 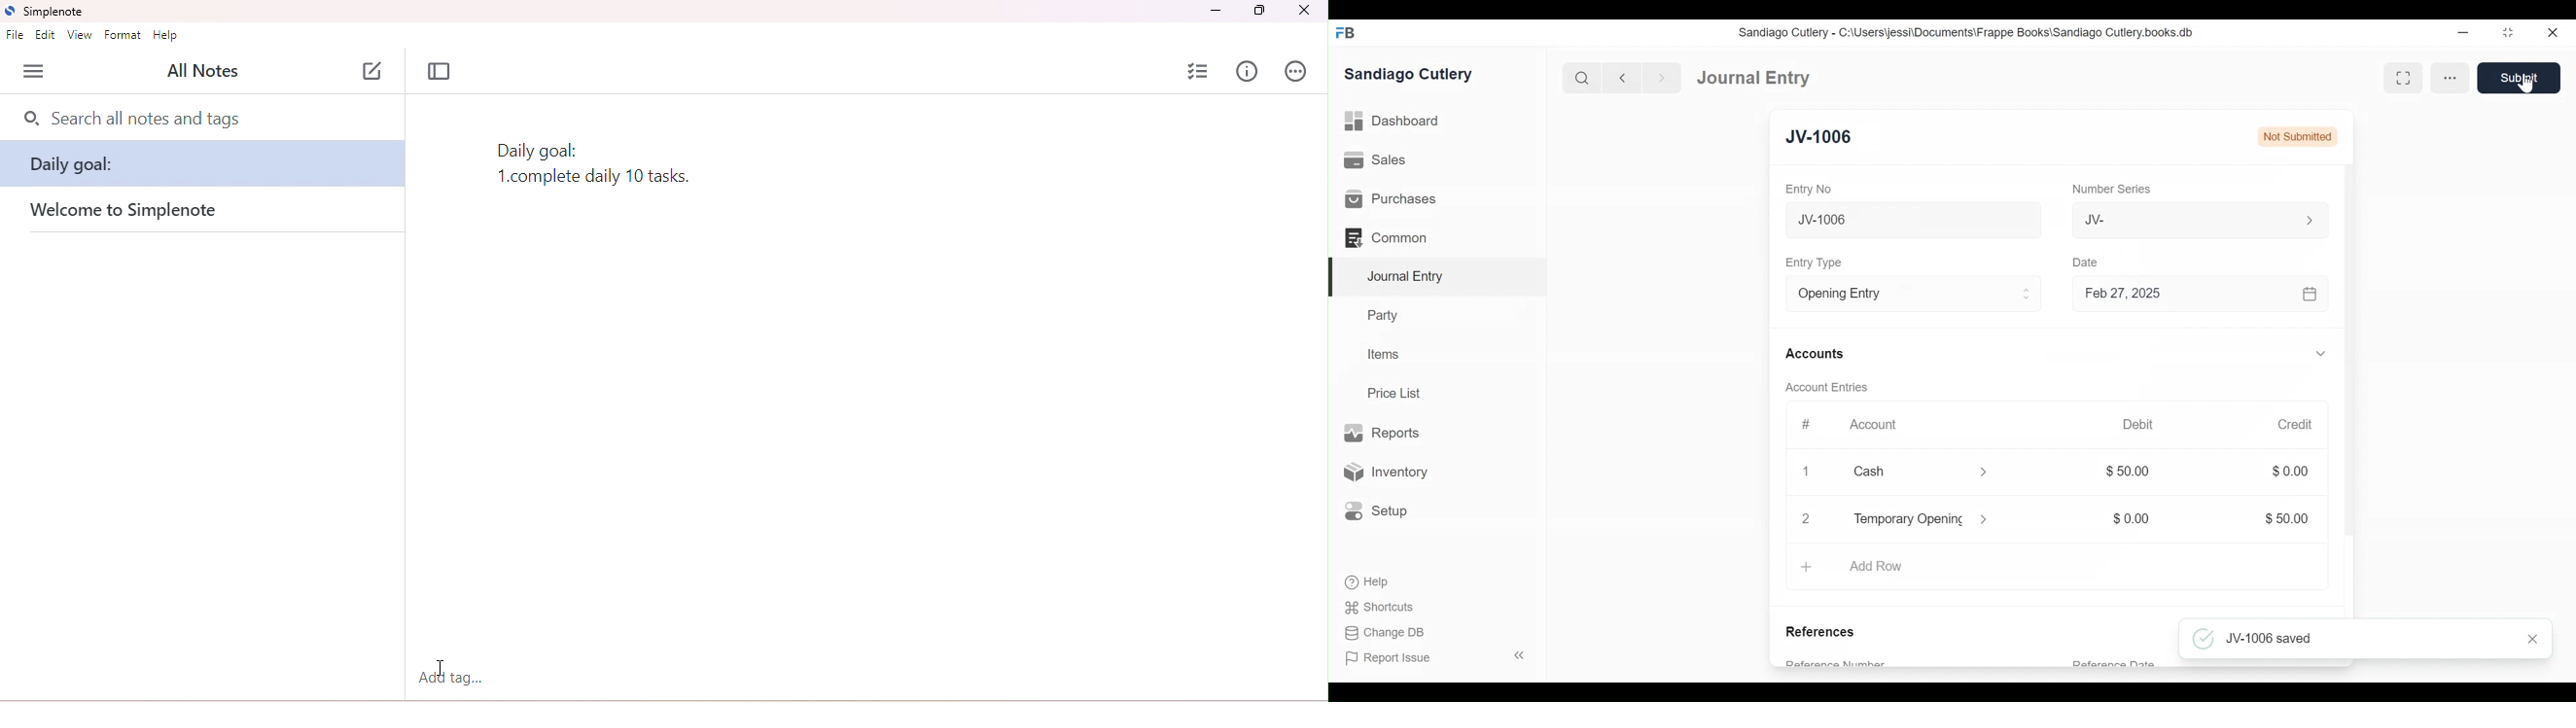 I want to click on Expand, so click(x=1985, y=473).